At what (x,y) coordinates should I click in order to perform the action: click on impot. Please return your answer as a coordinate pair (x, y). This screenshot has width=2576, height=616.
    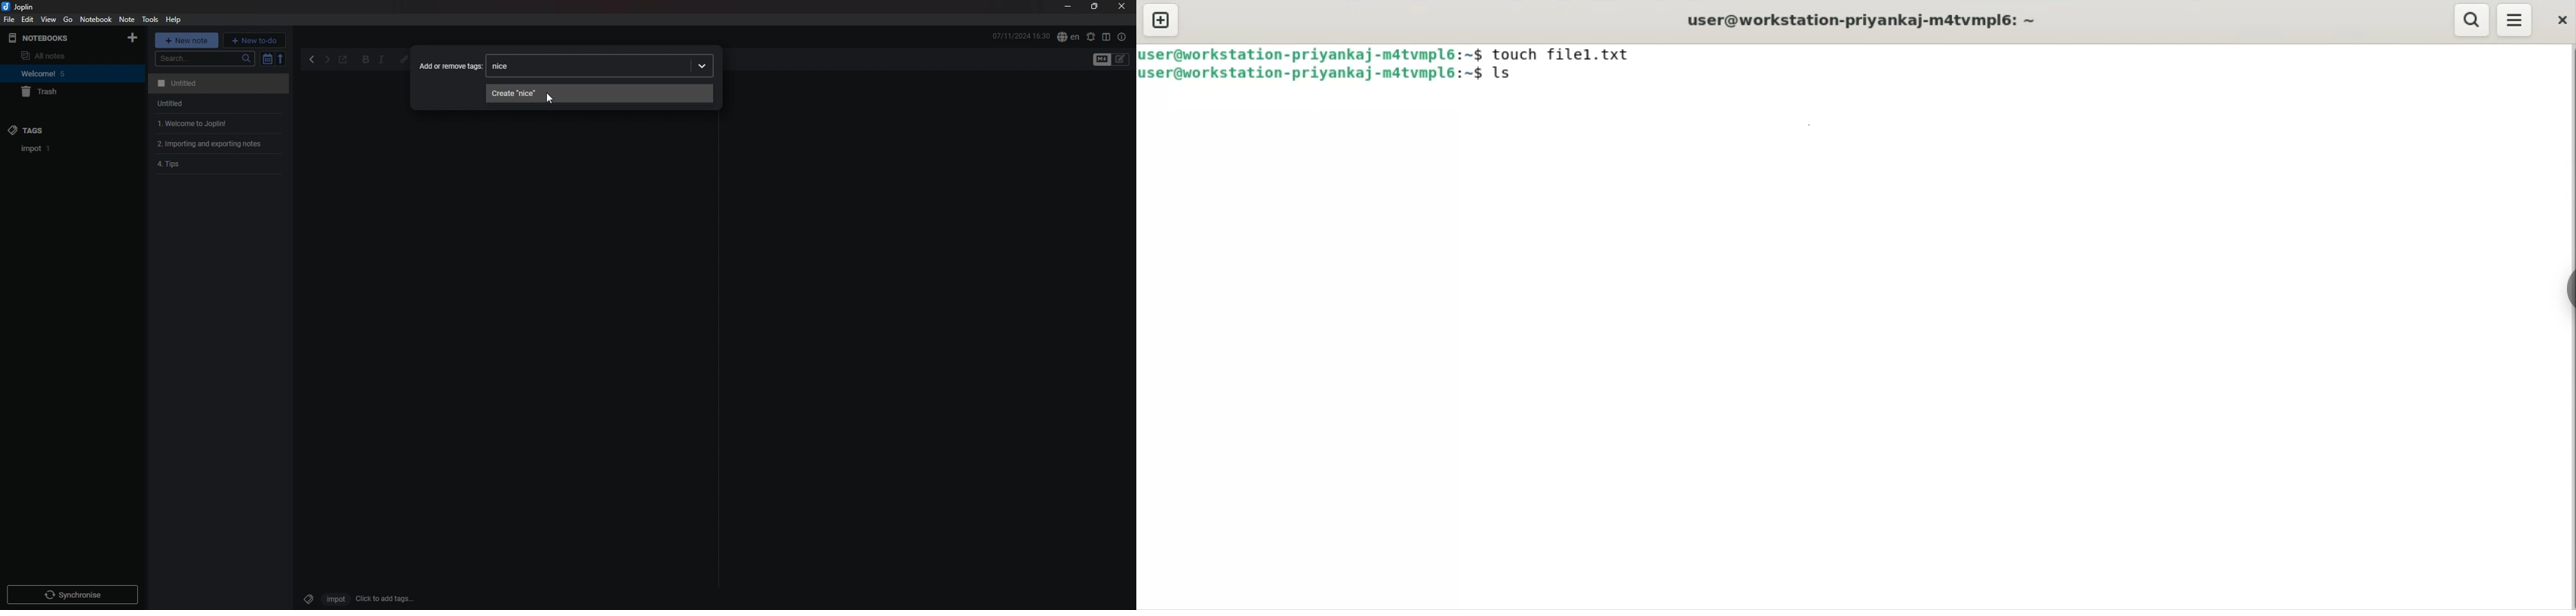
    Looking at the image, I should click on (334, 599).